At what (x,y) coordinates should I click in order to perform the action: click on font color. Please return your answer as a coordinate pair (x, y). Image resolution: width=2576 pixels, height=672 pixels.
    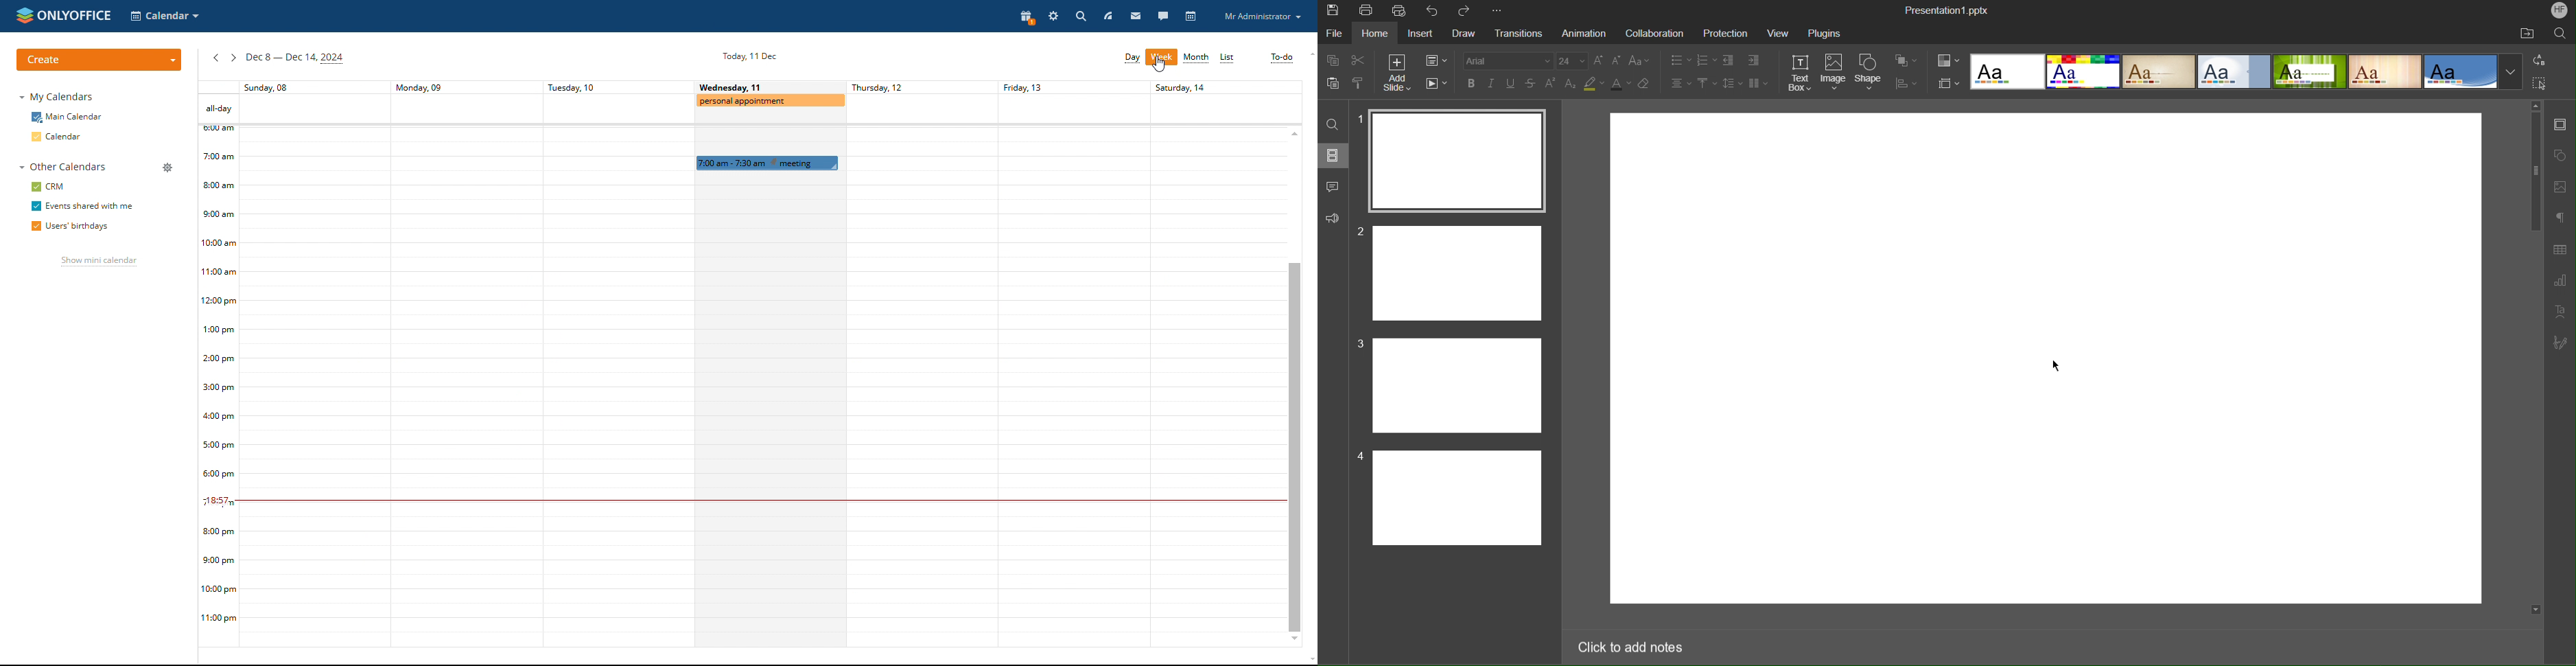
    Looking at the image, I should click on (1621, 85).